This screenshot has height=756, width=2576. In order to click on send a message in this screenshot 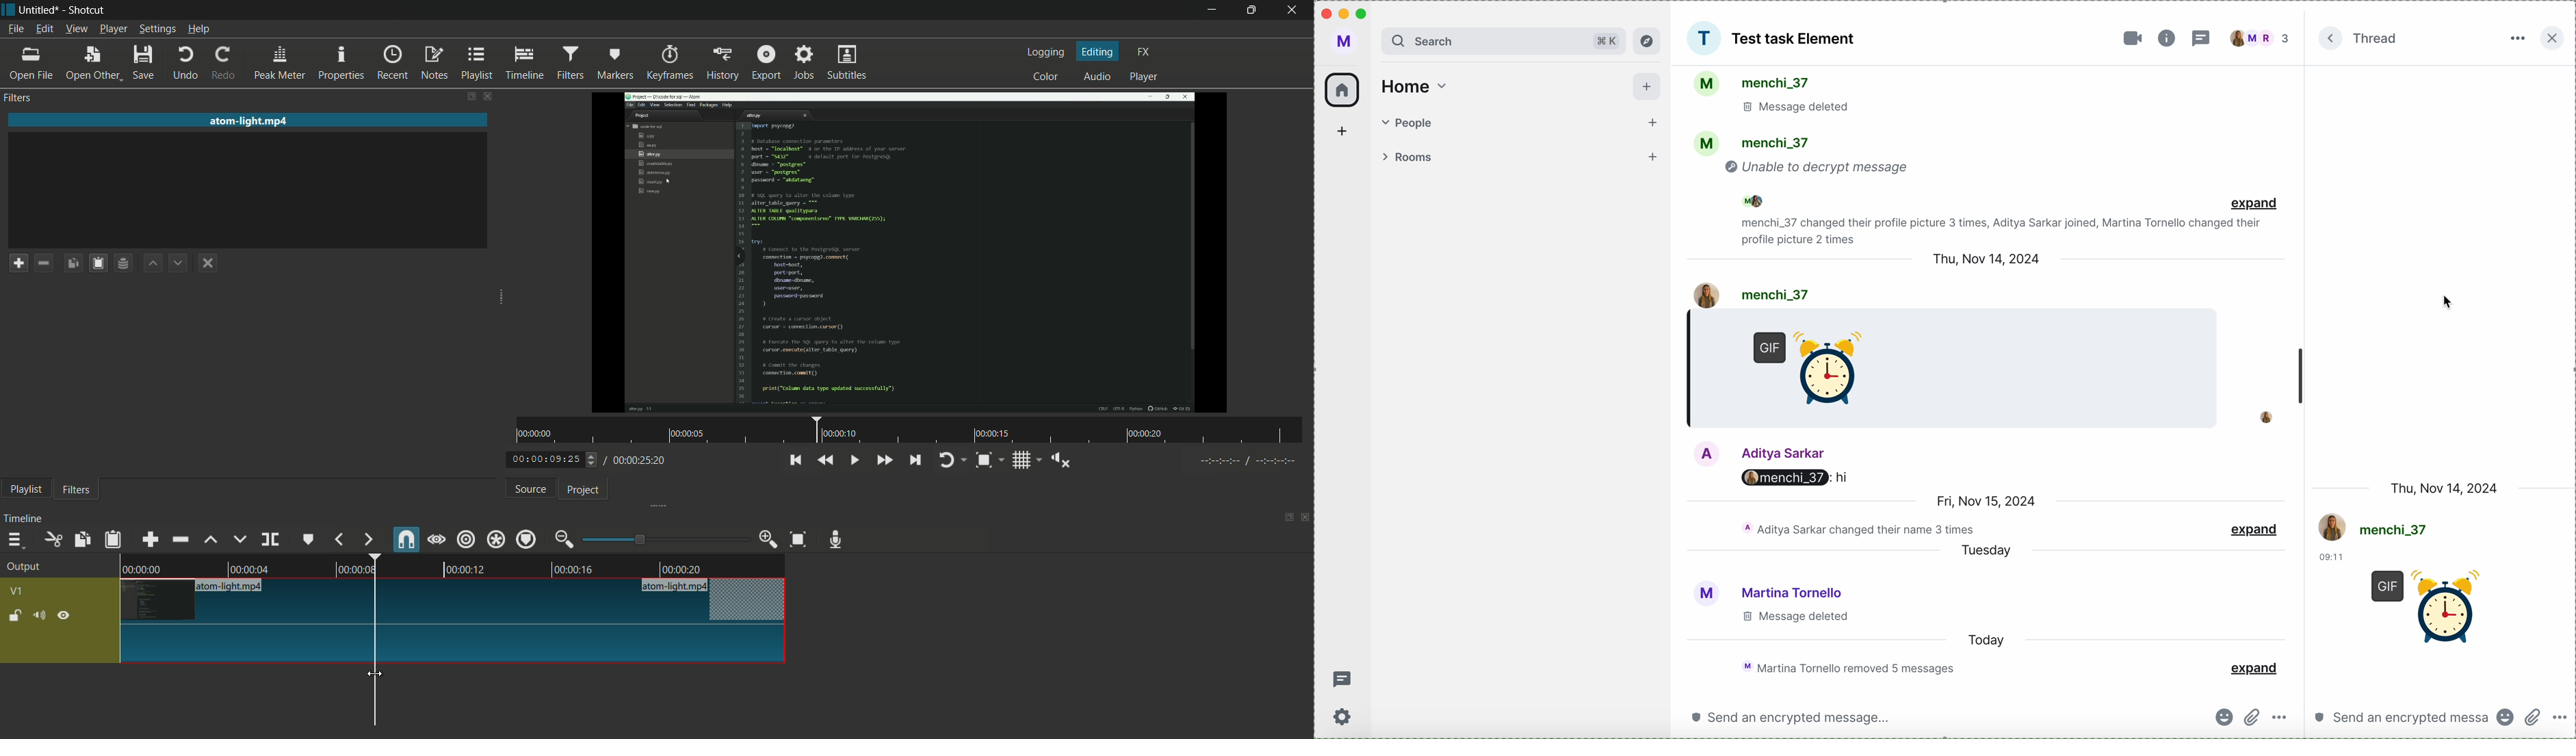, I will do `click(1790, 716)`.